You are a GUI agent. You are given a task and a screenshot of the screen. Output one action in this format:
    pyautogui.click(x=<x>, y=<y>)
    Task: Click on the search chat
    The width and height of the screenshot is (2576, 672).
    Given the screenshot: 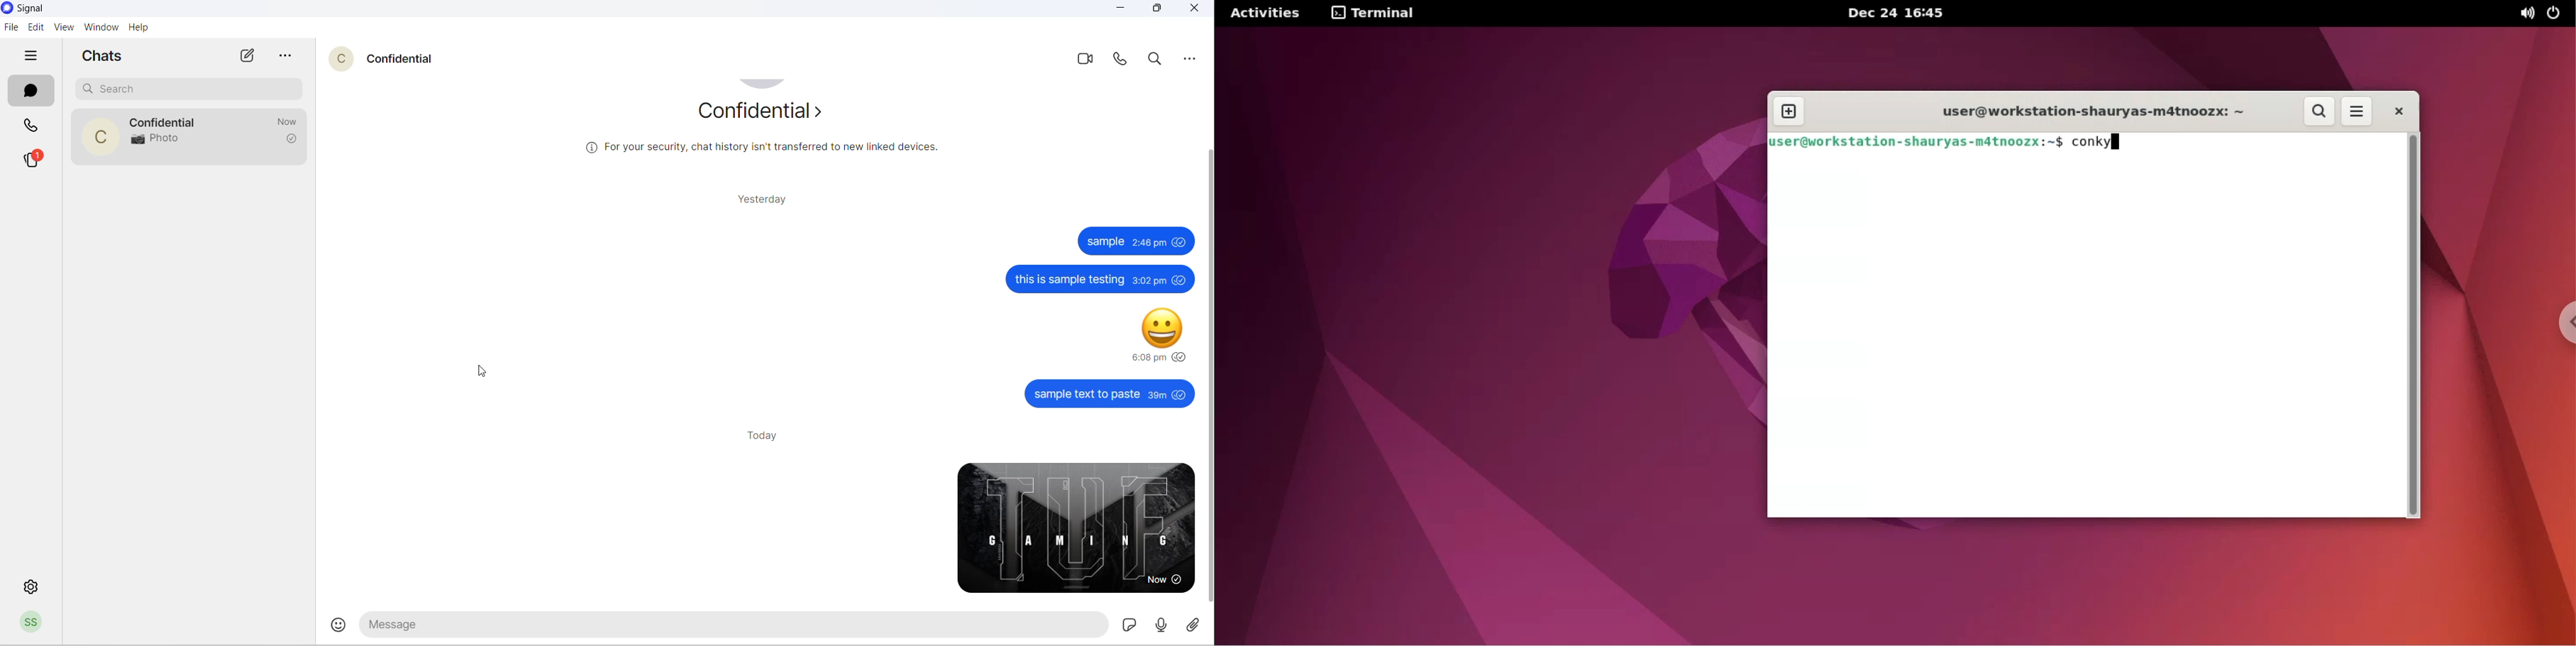 What is the action you would take?
    pyautogui.click(x=192, y=87)
    